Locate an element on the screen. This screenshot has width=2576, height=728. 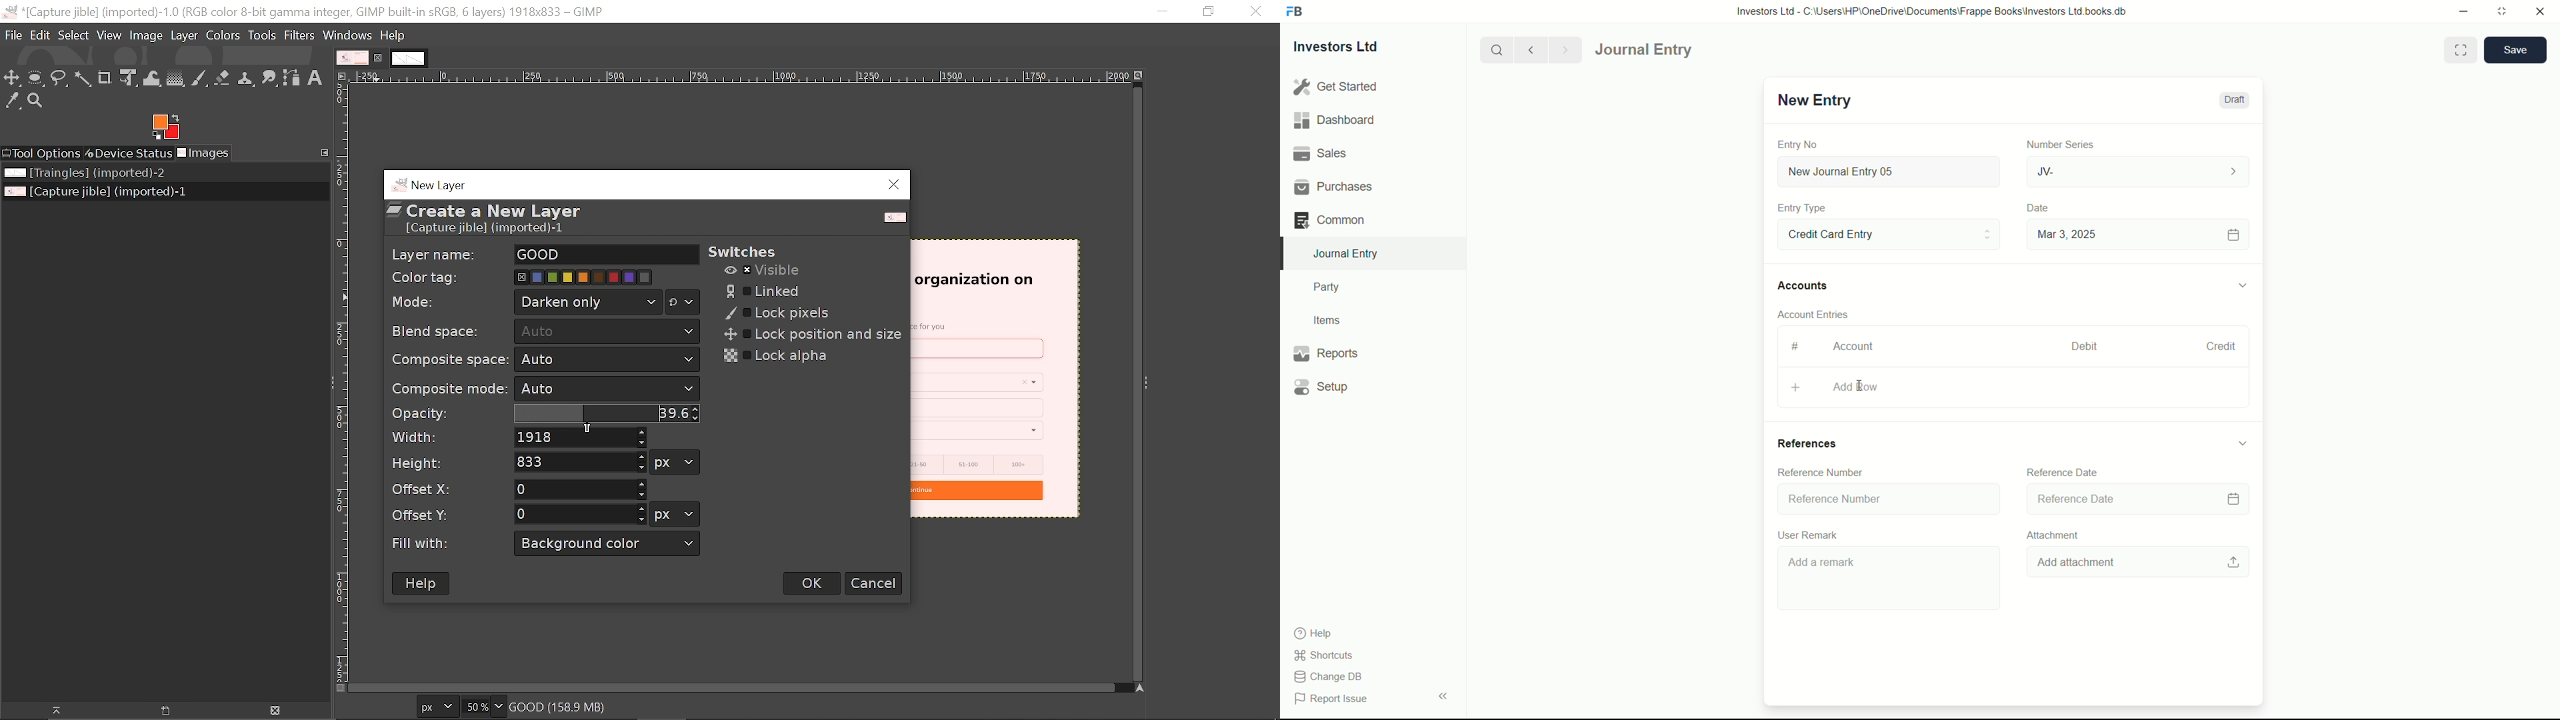
File is located at coordinates (13, 35).